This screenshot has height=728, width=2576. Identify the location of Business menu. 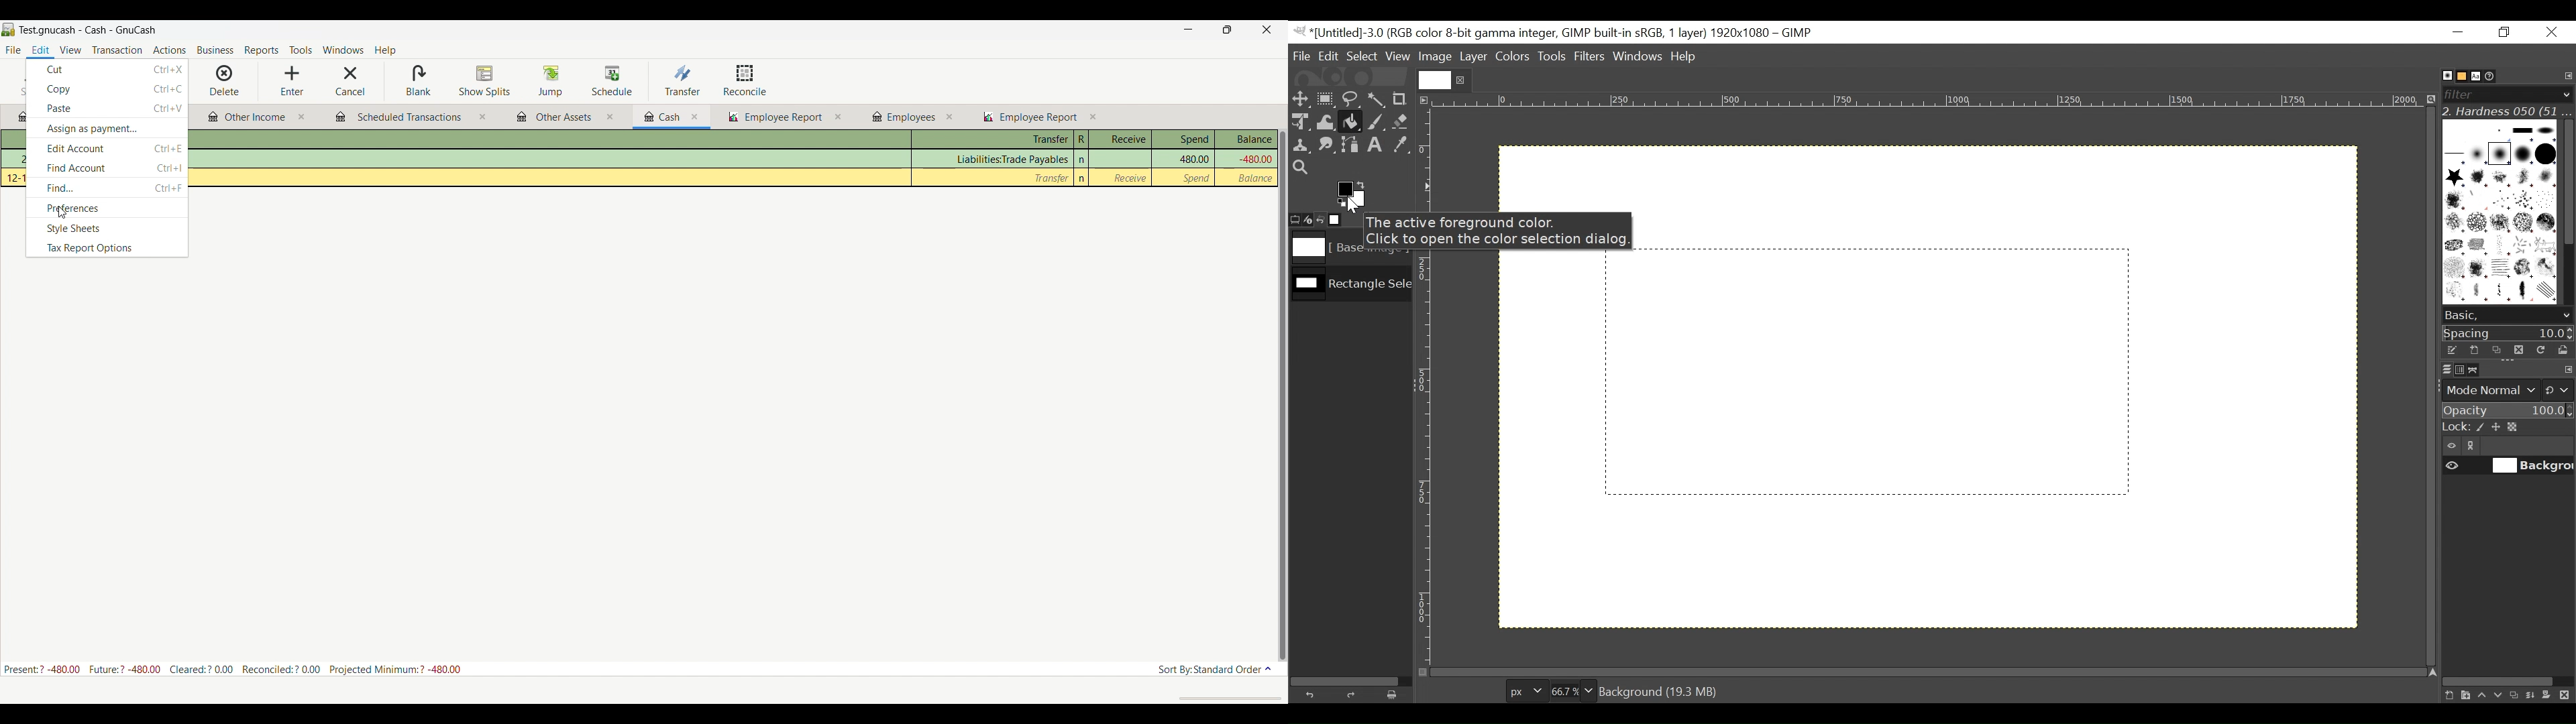
(215, 50).